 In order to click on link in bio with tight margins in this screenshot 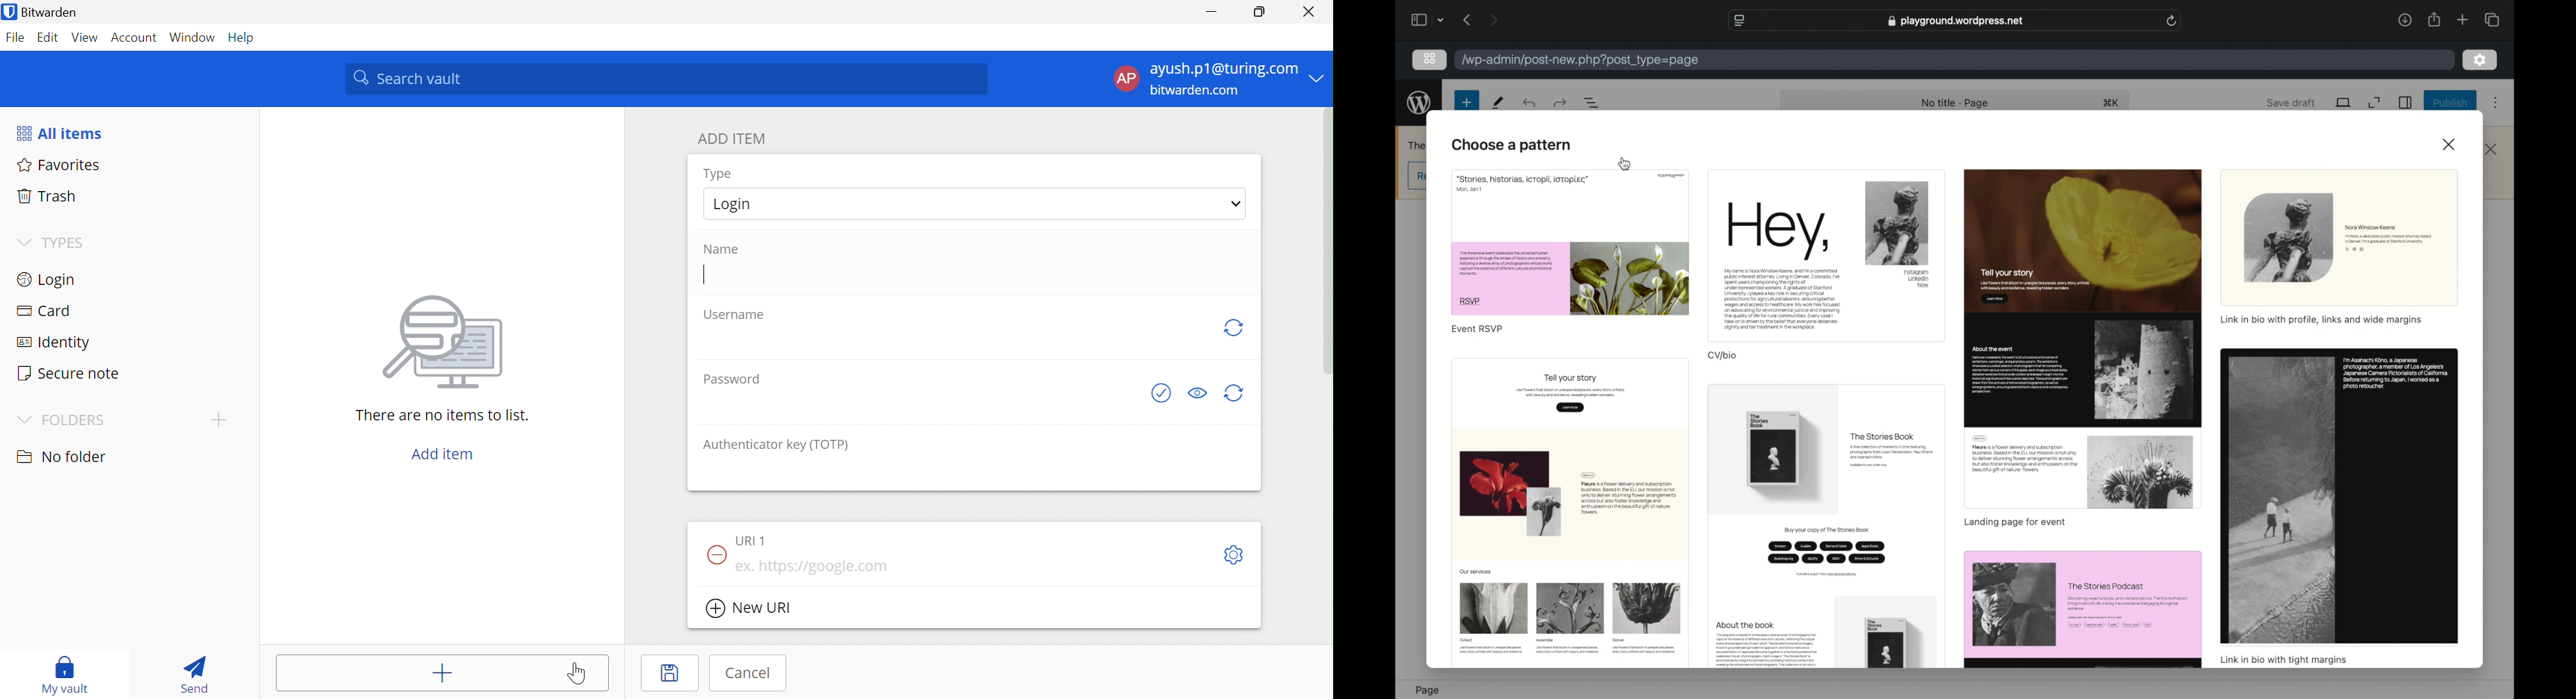, I will do `click(2286, 660)`.